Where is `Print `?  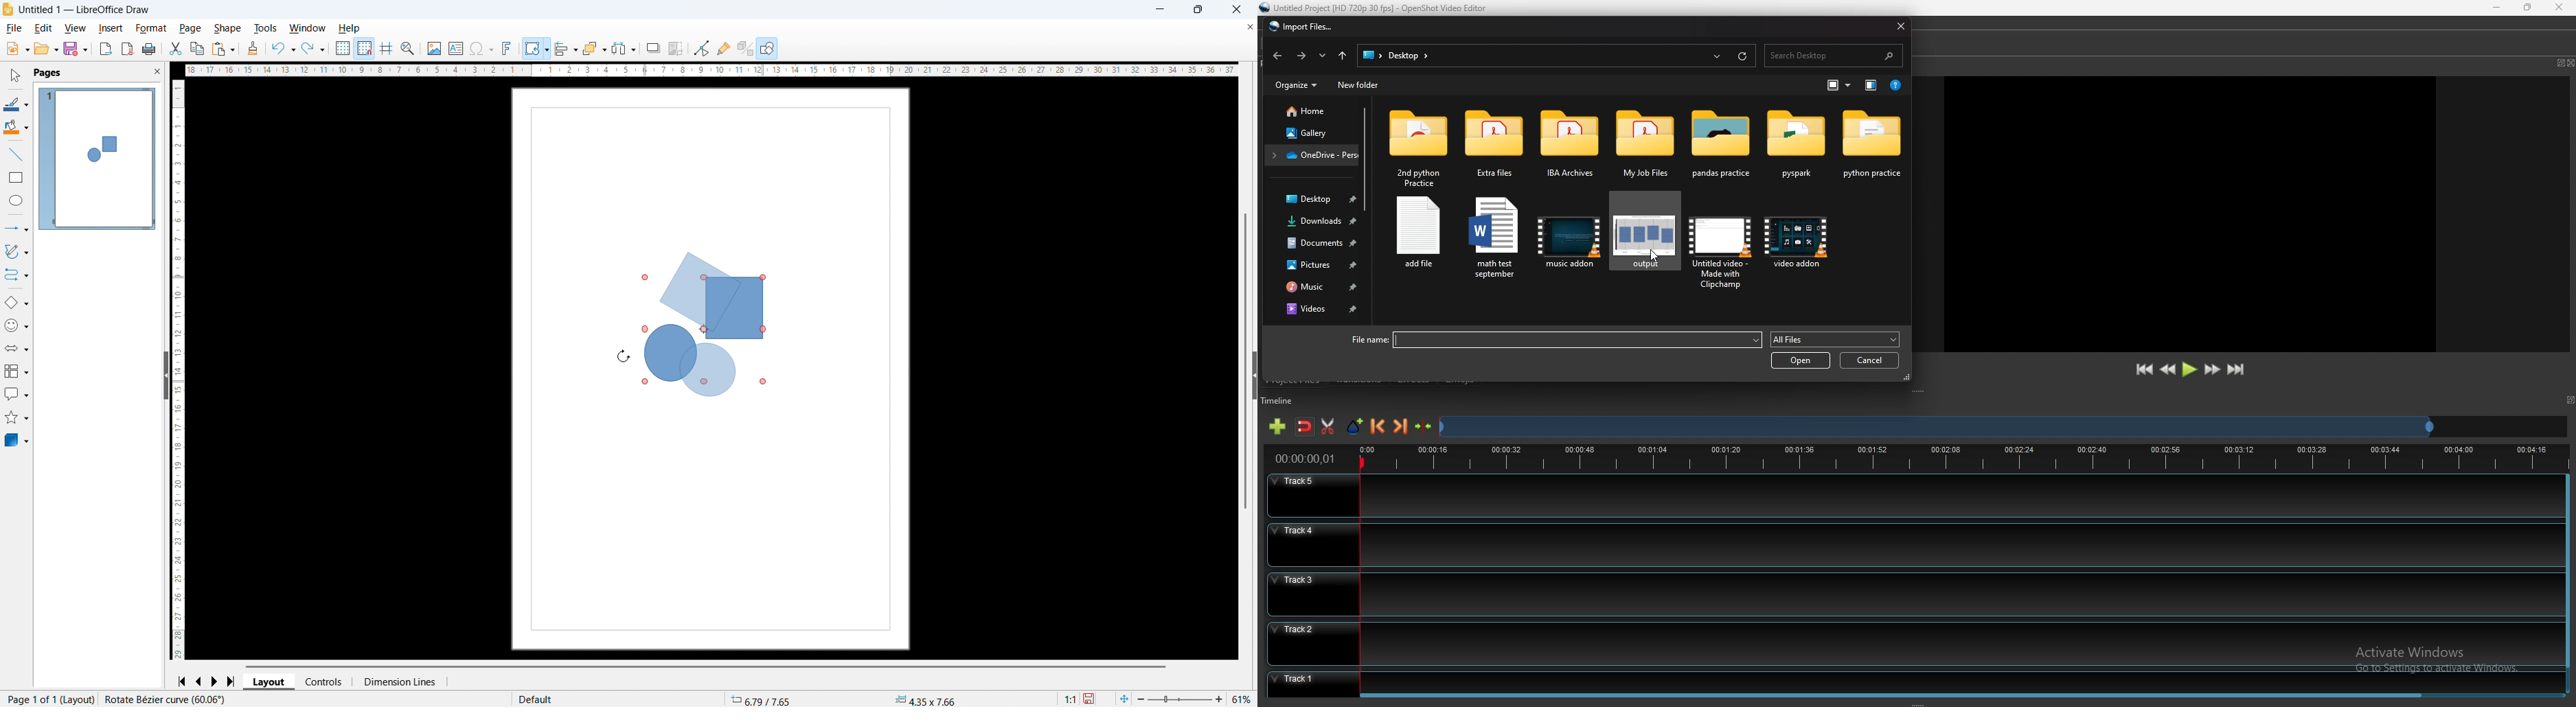
Print  is located at coordinates (149, 48).